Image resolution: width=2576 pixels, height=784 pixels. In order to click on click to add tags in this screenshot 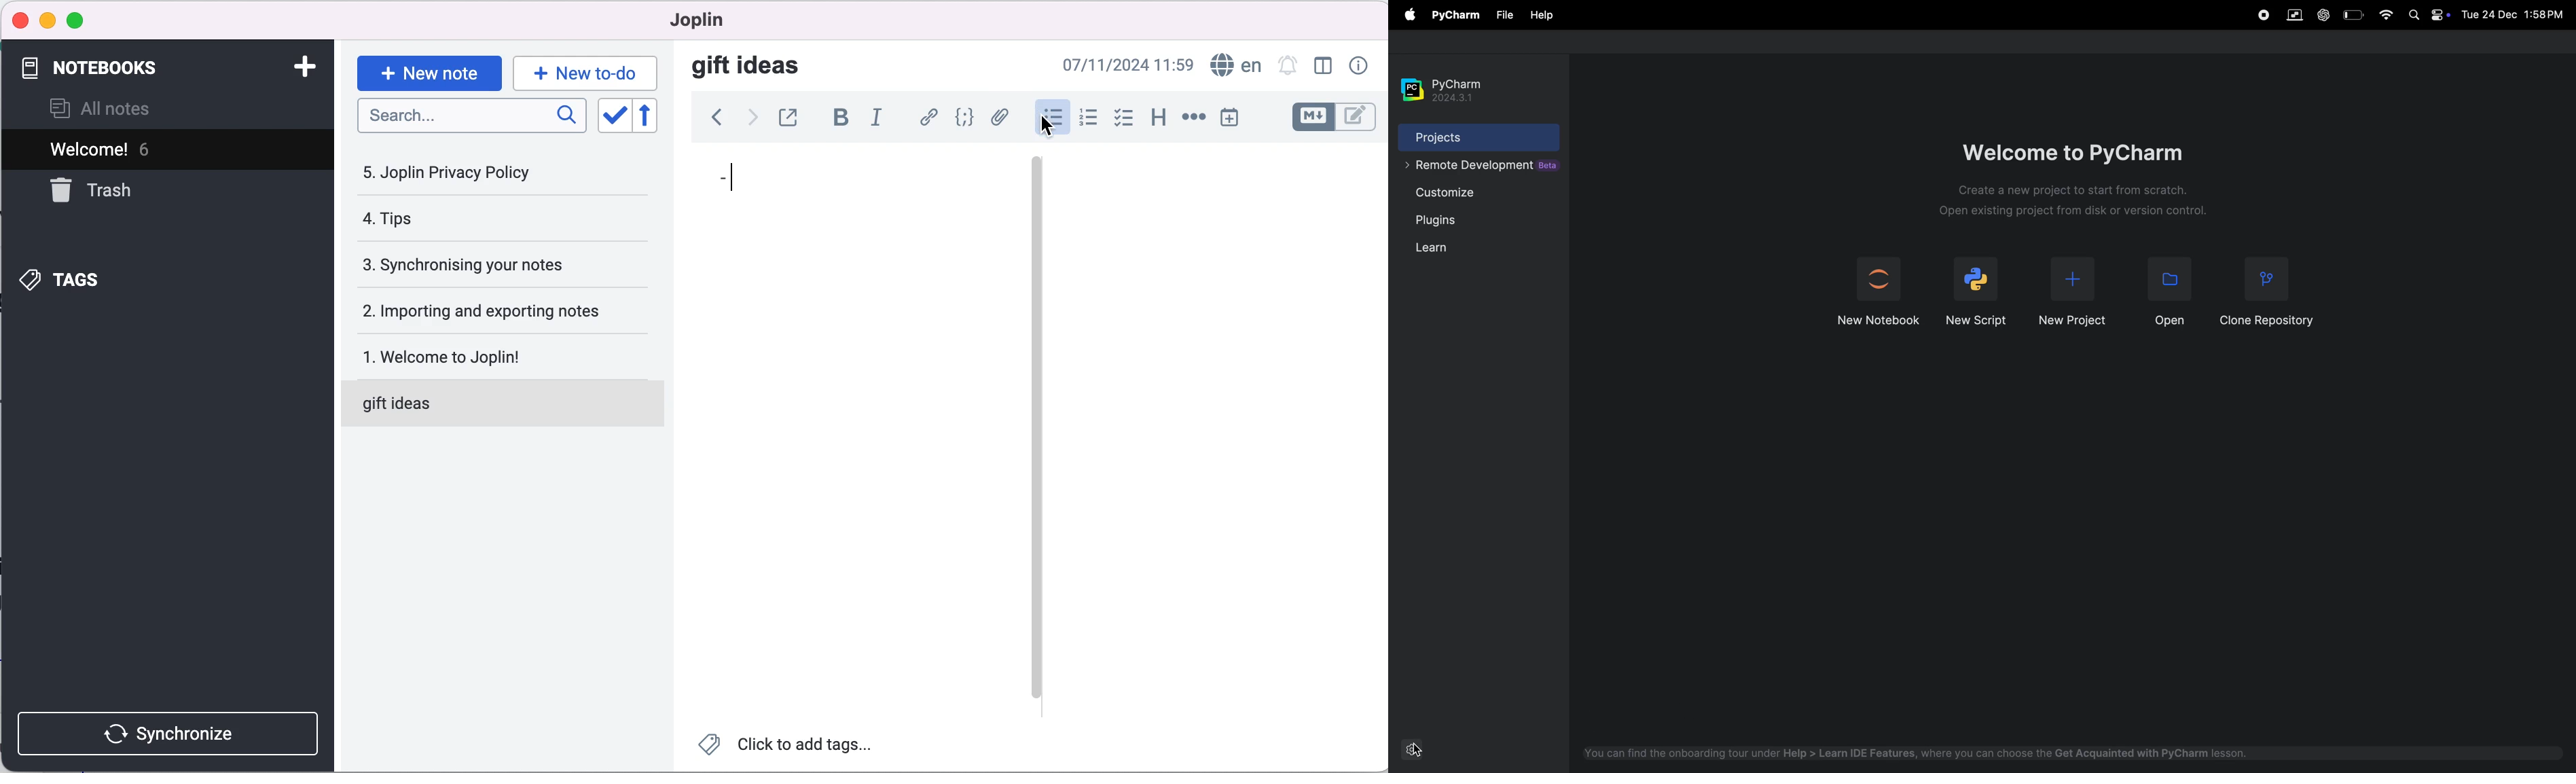, I will do `click(795, 745)`.